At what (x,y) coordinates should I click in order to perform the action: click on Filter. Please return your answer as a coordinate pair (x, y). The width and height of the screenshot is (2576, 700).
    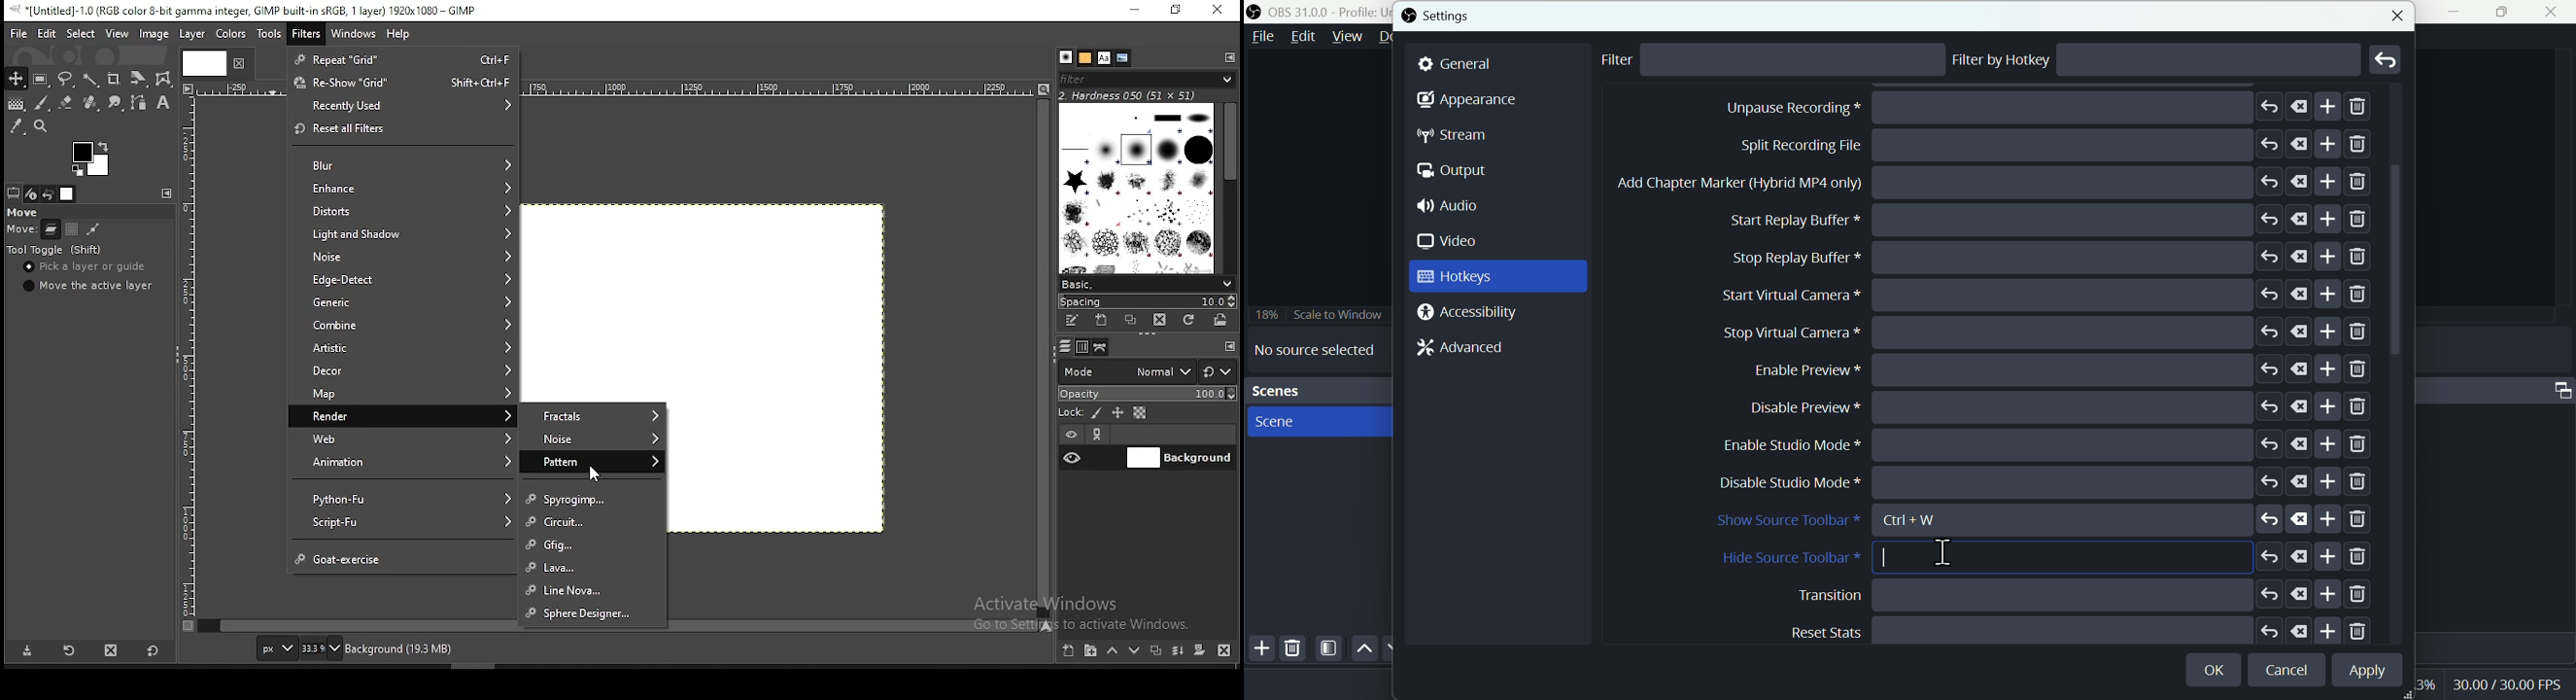
    Looking at the image, I should click on (1329, 649).